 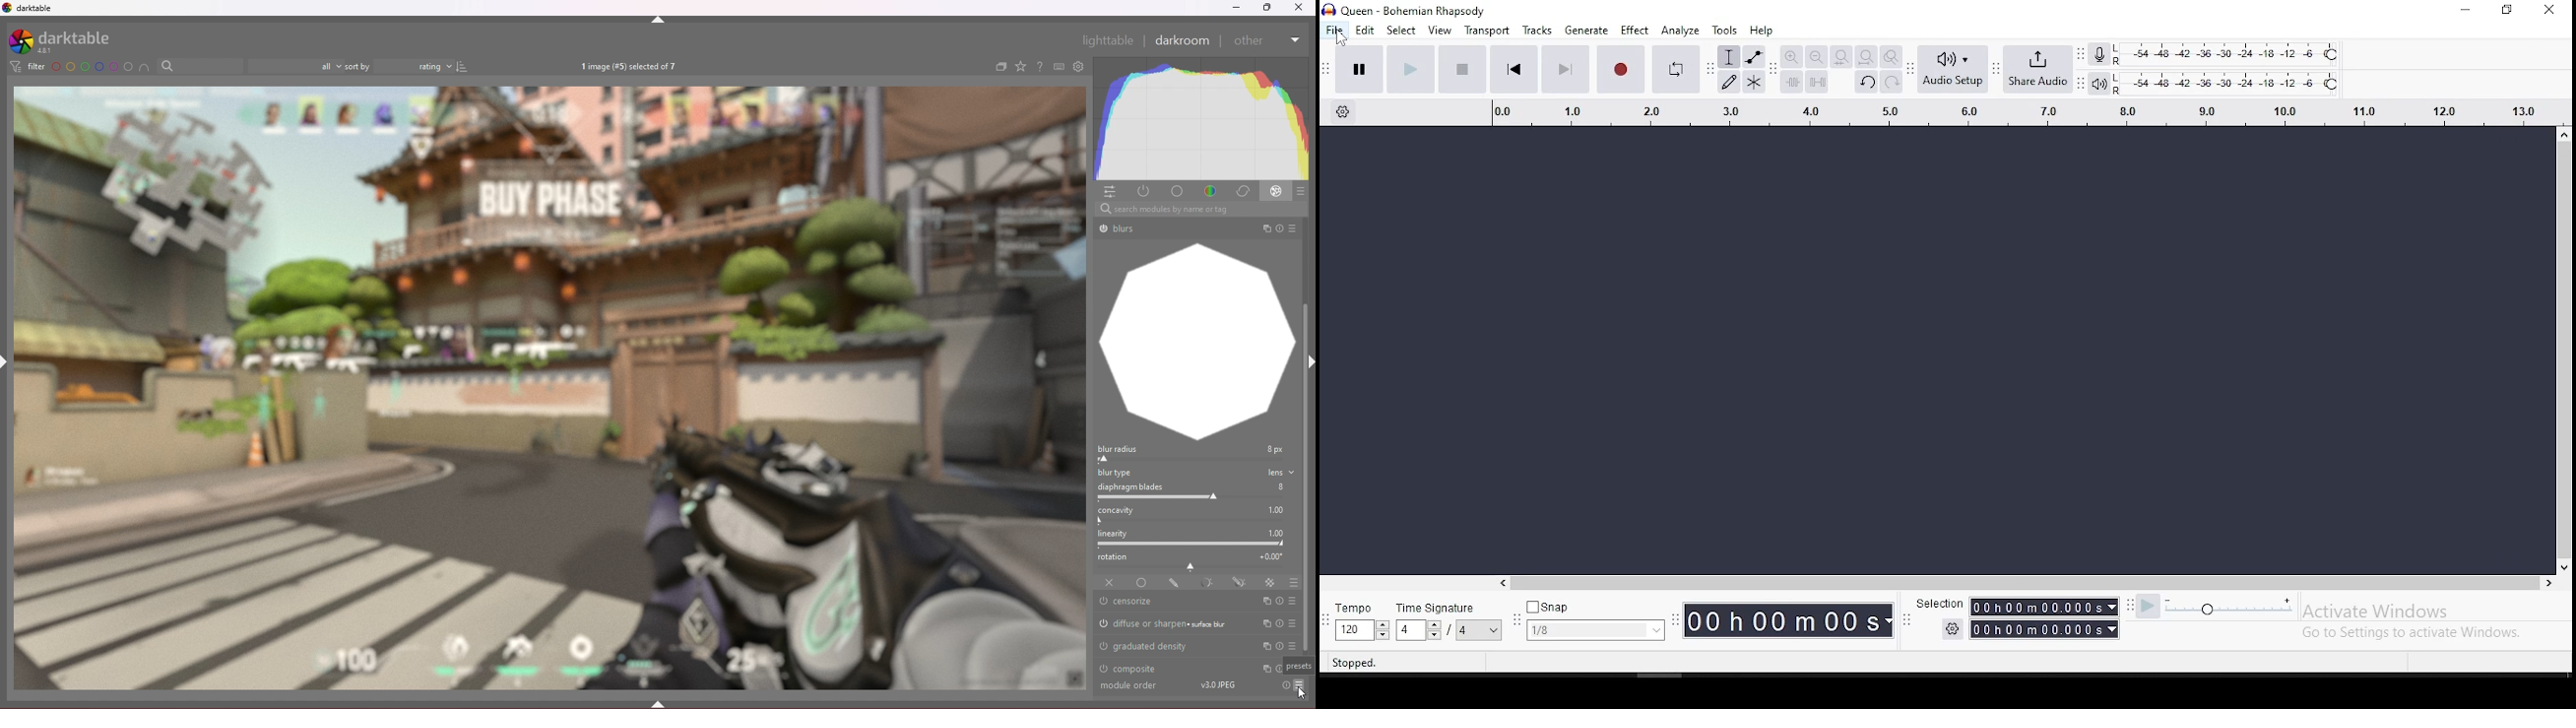 What do you see at coordinates (2509, 9) in the screenshot?
I see `restore` at bounding box center [2509, 9].